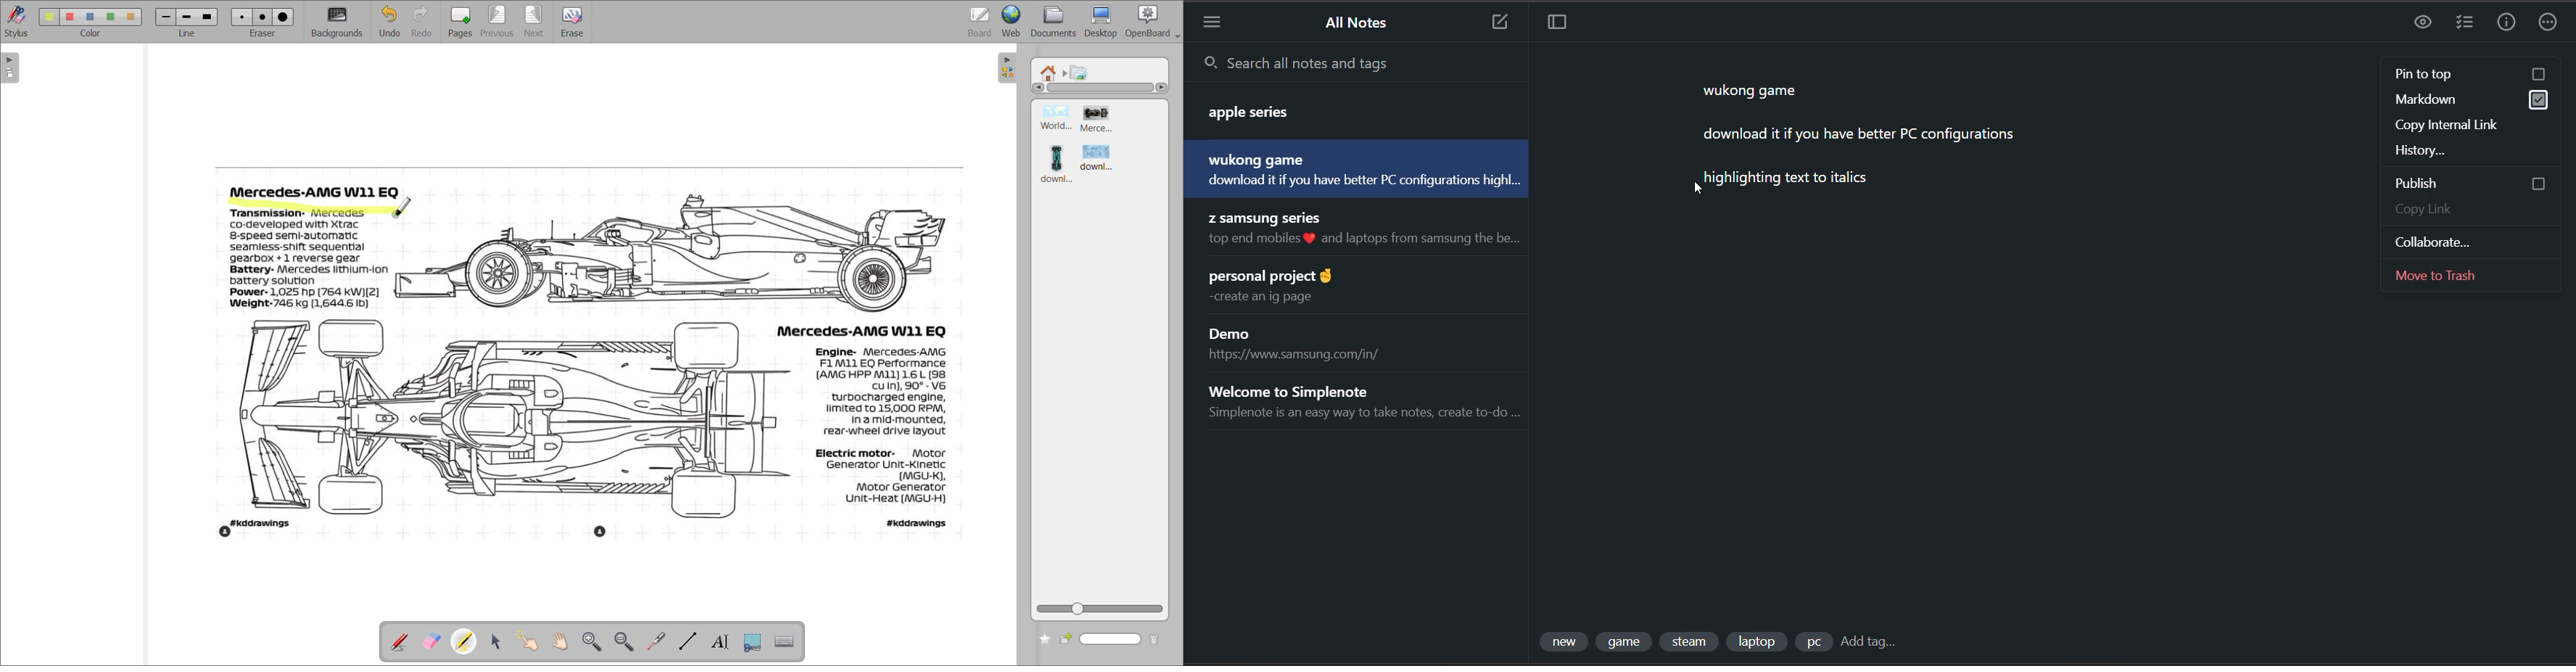 This screenshot has height=672, width=2576. I want to click on tag 5, so click(1812, 642).